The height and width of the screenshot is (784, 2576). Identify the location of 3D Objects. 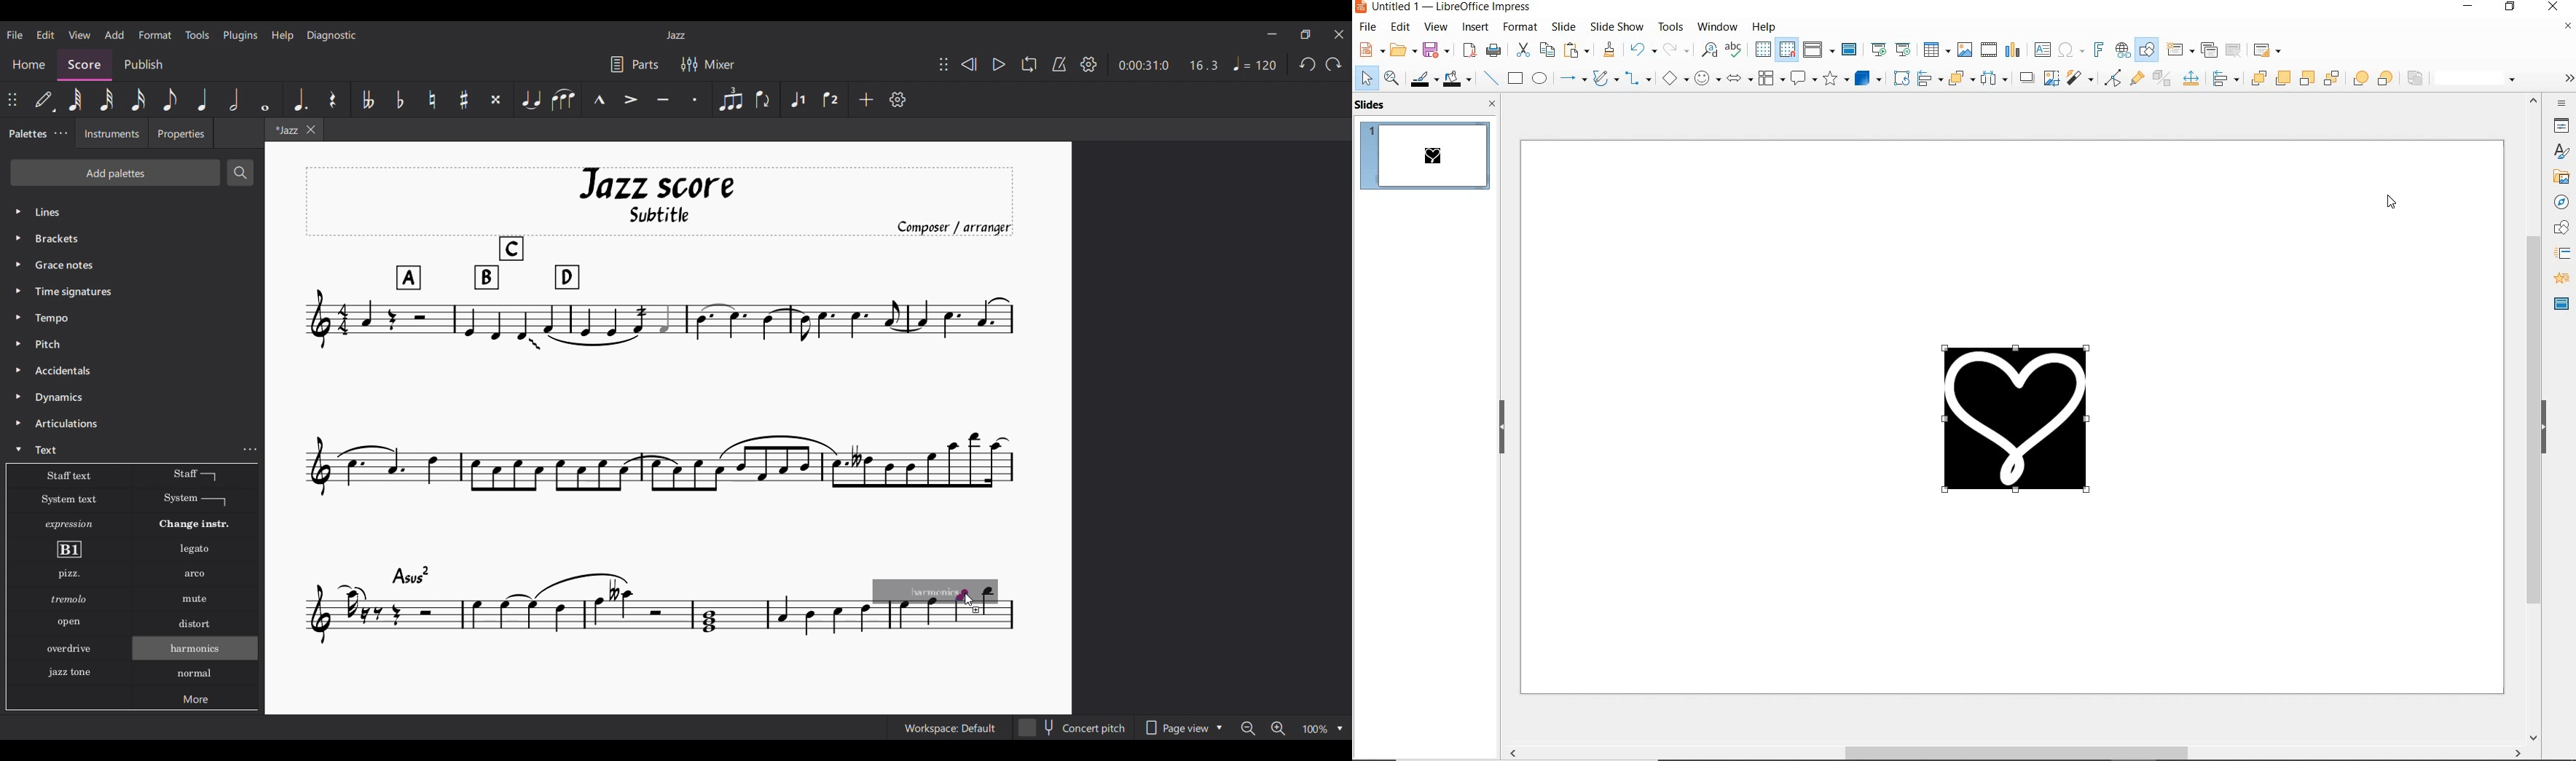
(1869, 78).